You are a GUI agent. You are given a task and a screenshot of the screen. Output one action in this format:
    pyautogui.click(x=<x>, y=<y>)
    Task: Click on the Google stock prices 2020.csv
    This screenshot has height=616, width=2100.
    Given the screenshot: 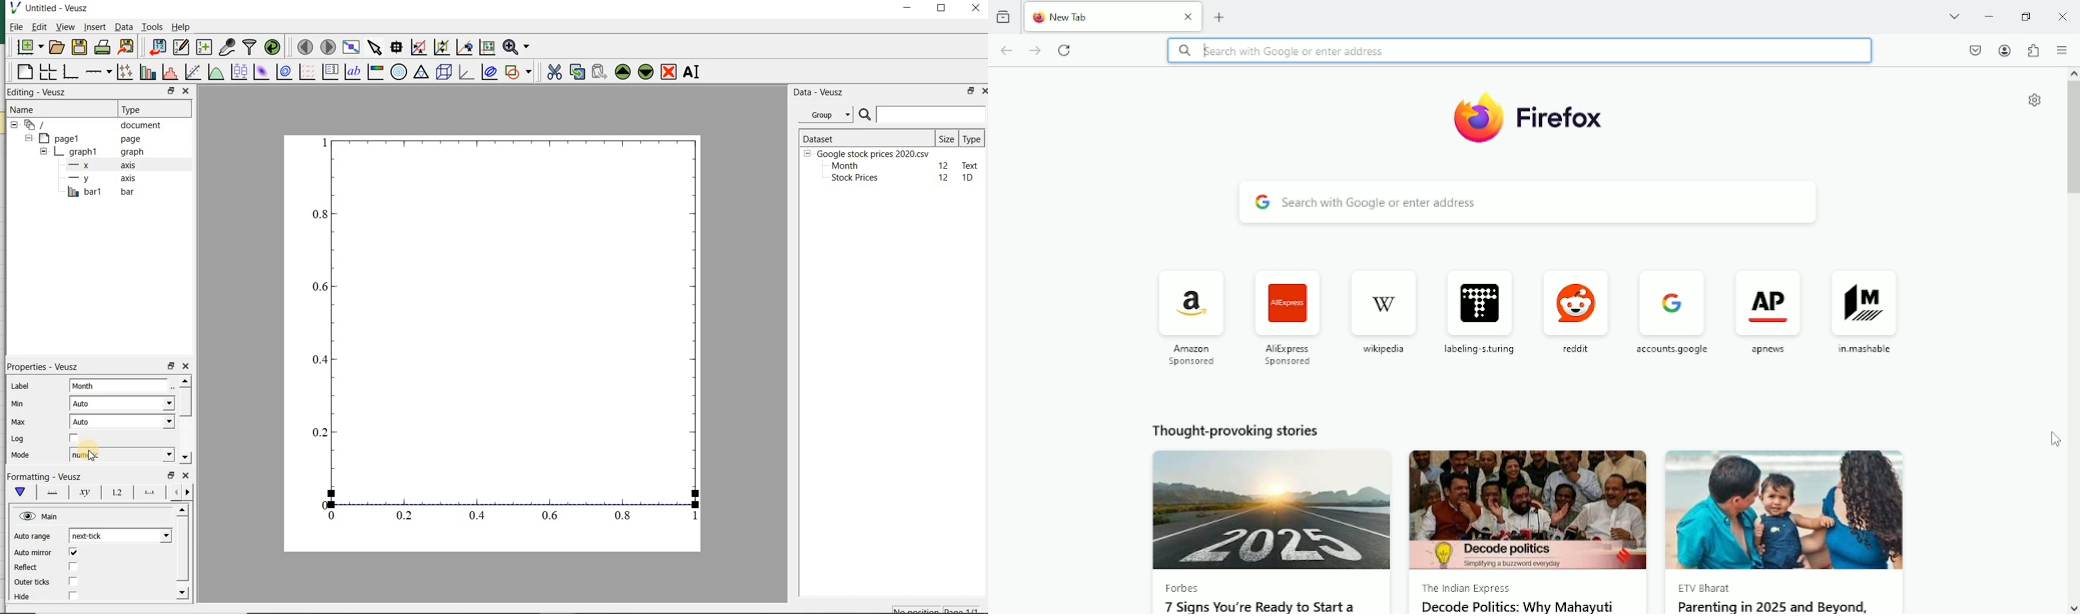 What is the action you would take?
    pyautogui.click(x=869, y=153)
    